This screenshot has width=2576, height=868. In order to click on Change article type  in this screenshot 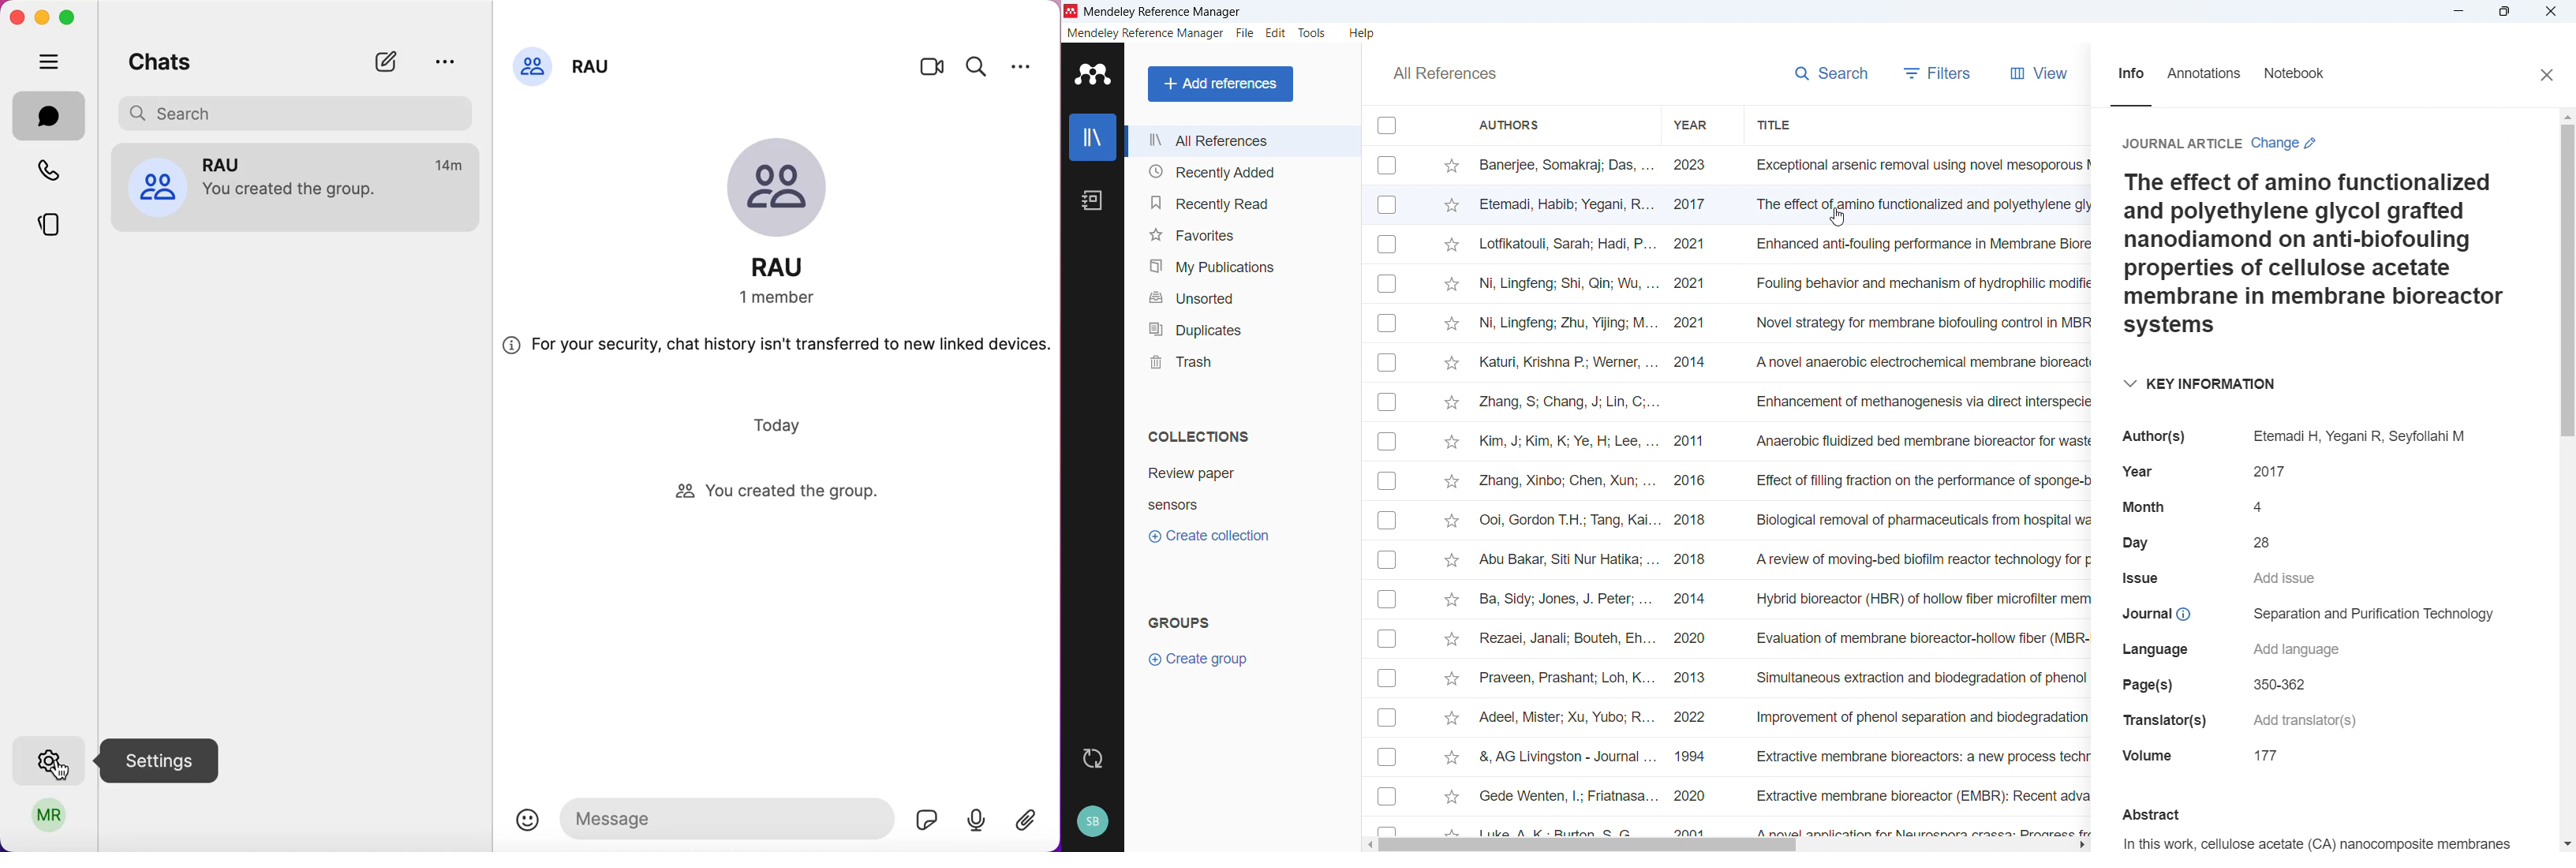, I will do `click(2289, 144)`.